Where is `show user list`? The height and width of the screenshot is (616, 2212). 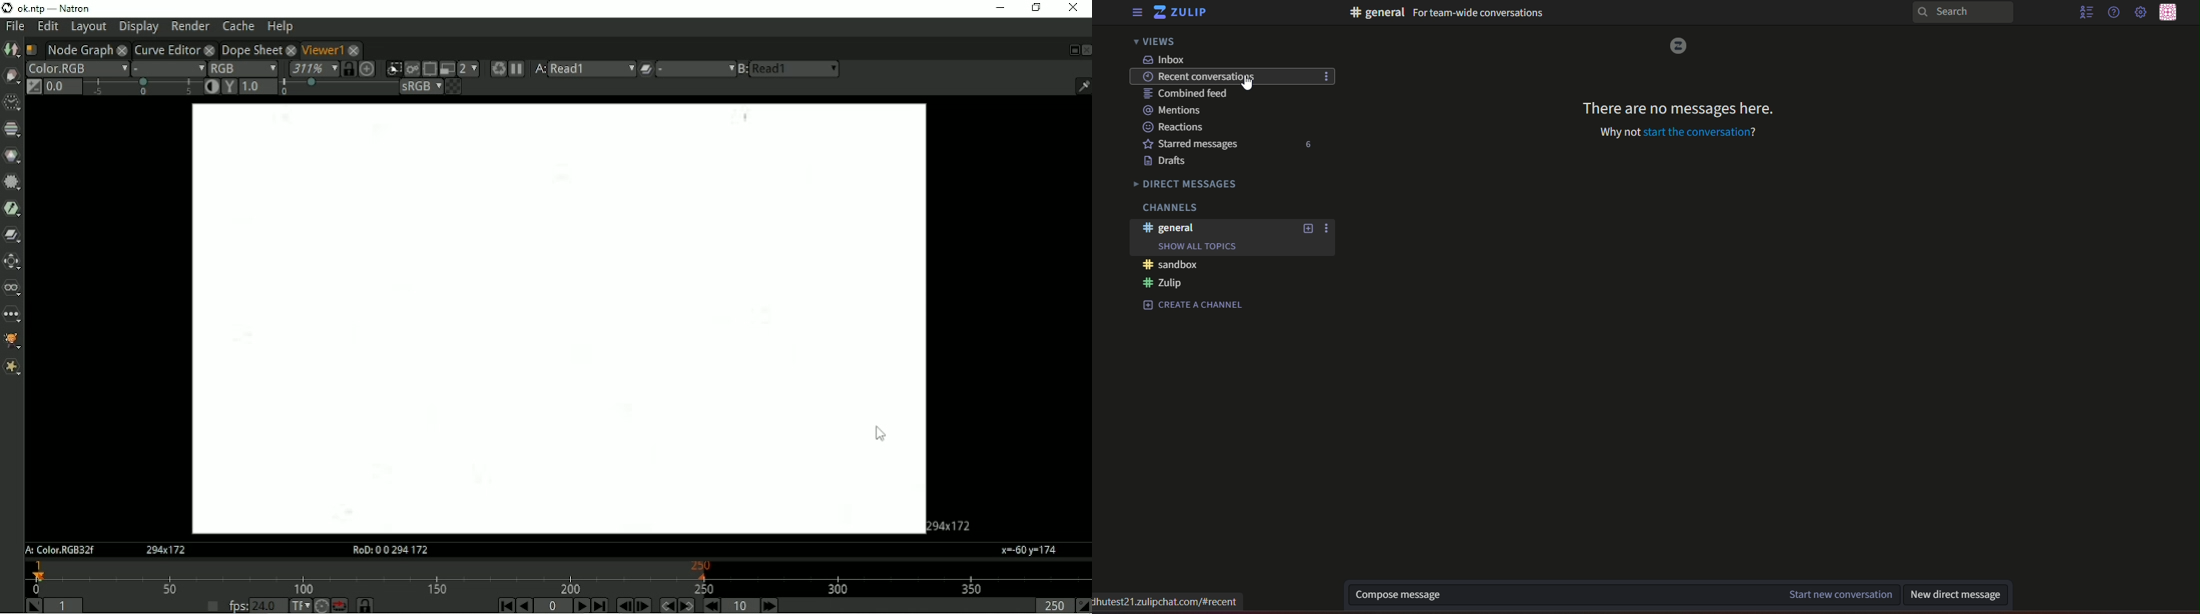
show user list is located at coordinates (2085, 14).